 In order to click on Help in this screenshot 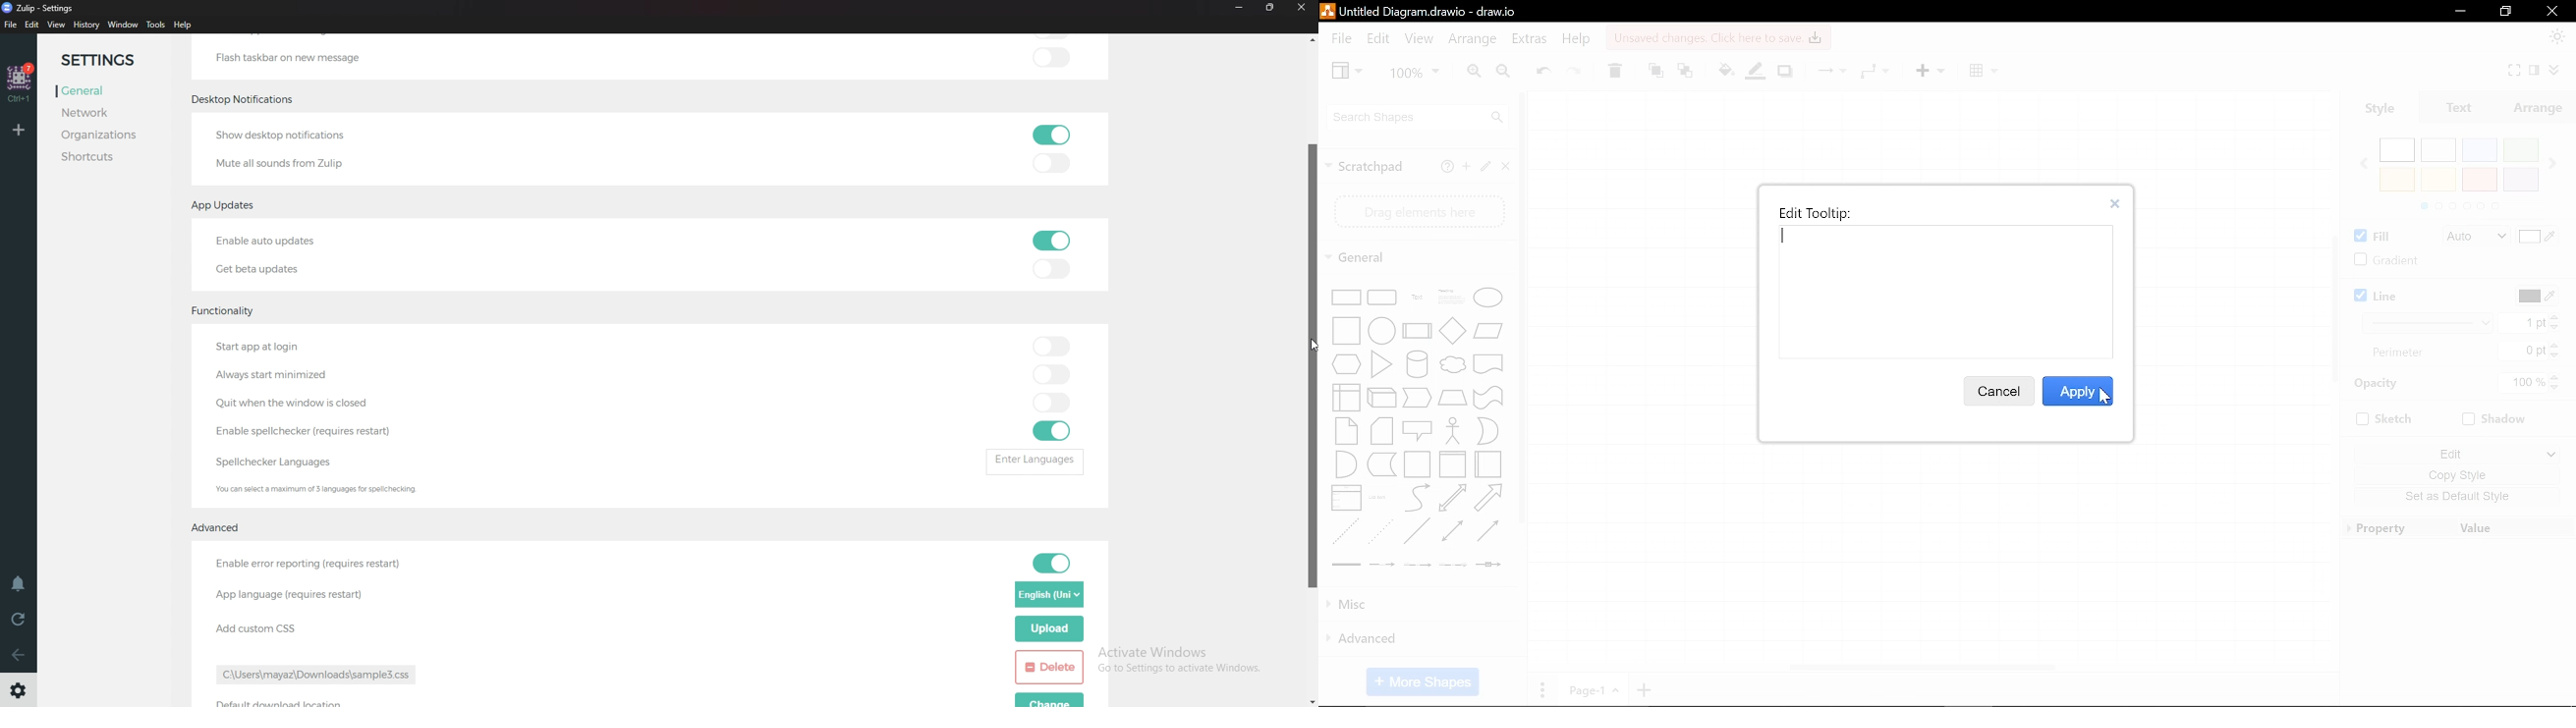, I will do `click(185, 25)`.